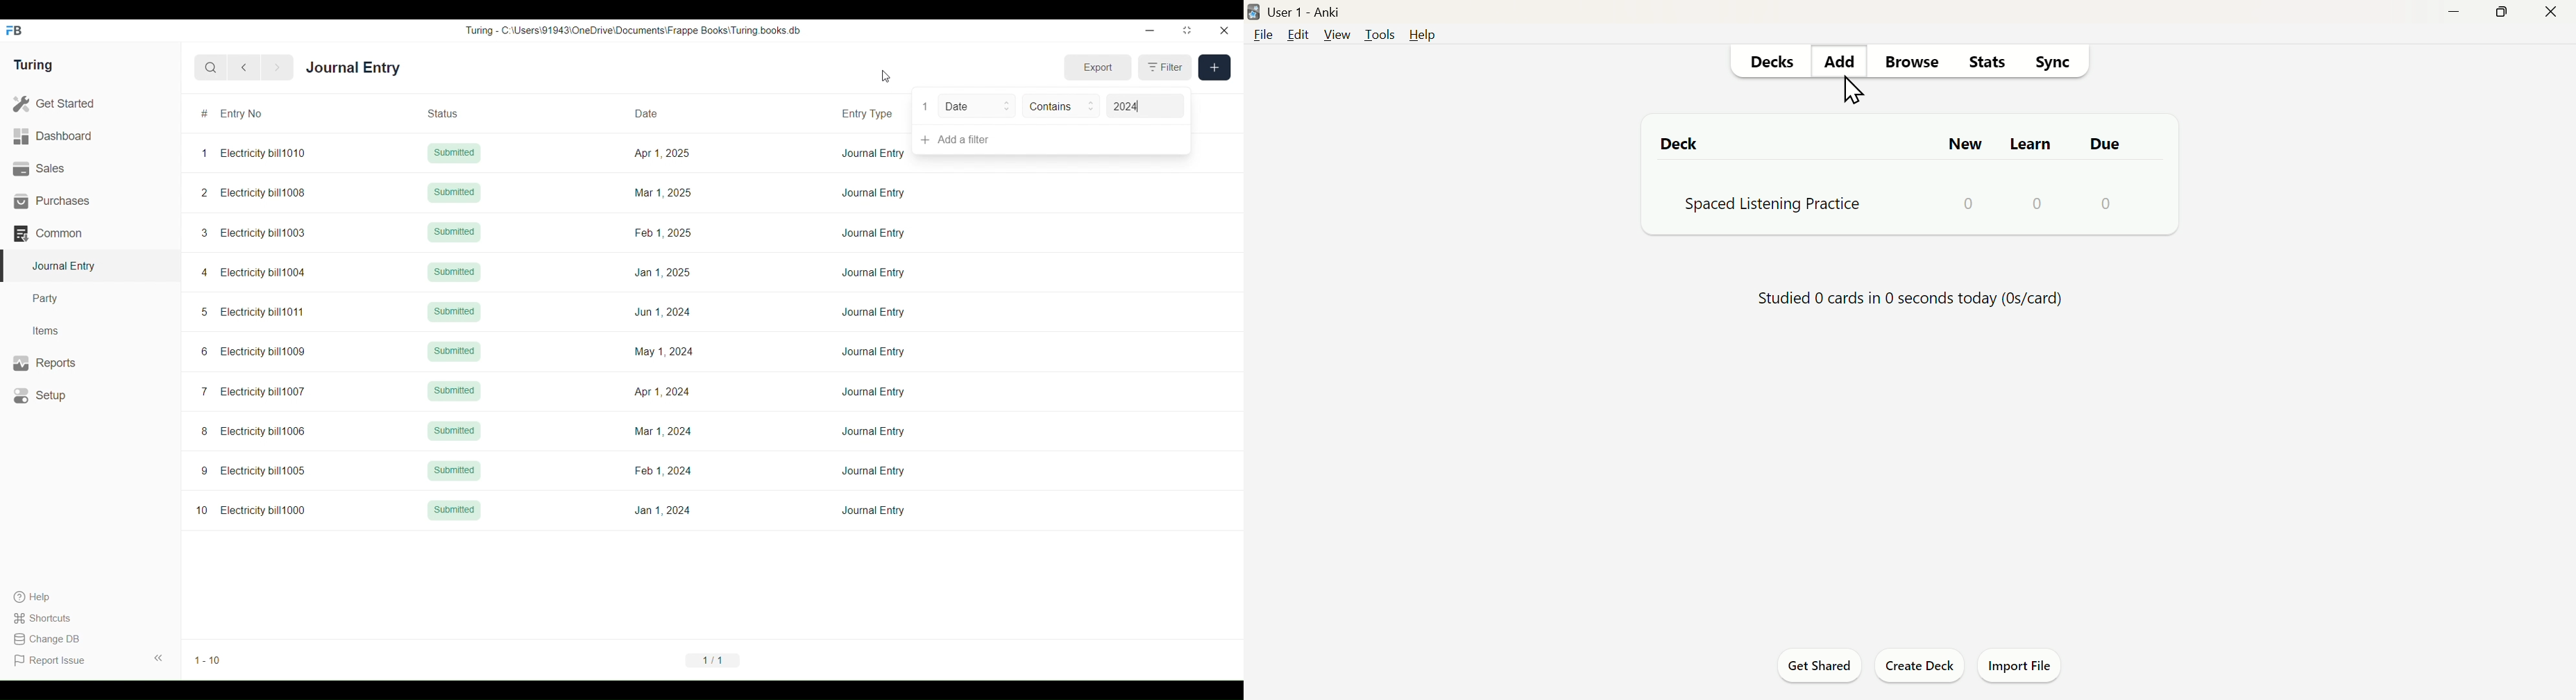 The width and height of the screenshot is (2576, 700). Describe the element at coordinates (873, 153) in the screenshot. I see `Journal Entry` at that location.